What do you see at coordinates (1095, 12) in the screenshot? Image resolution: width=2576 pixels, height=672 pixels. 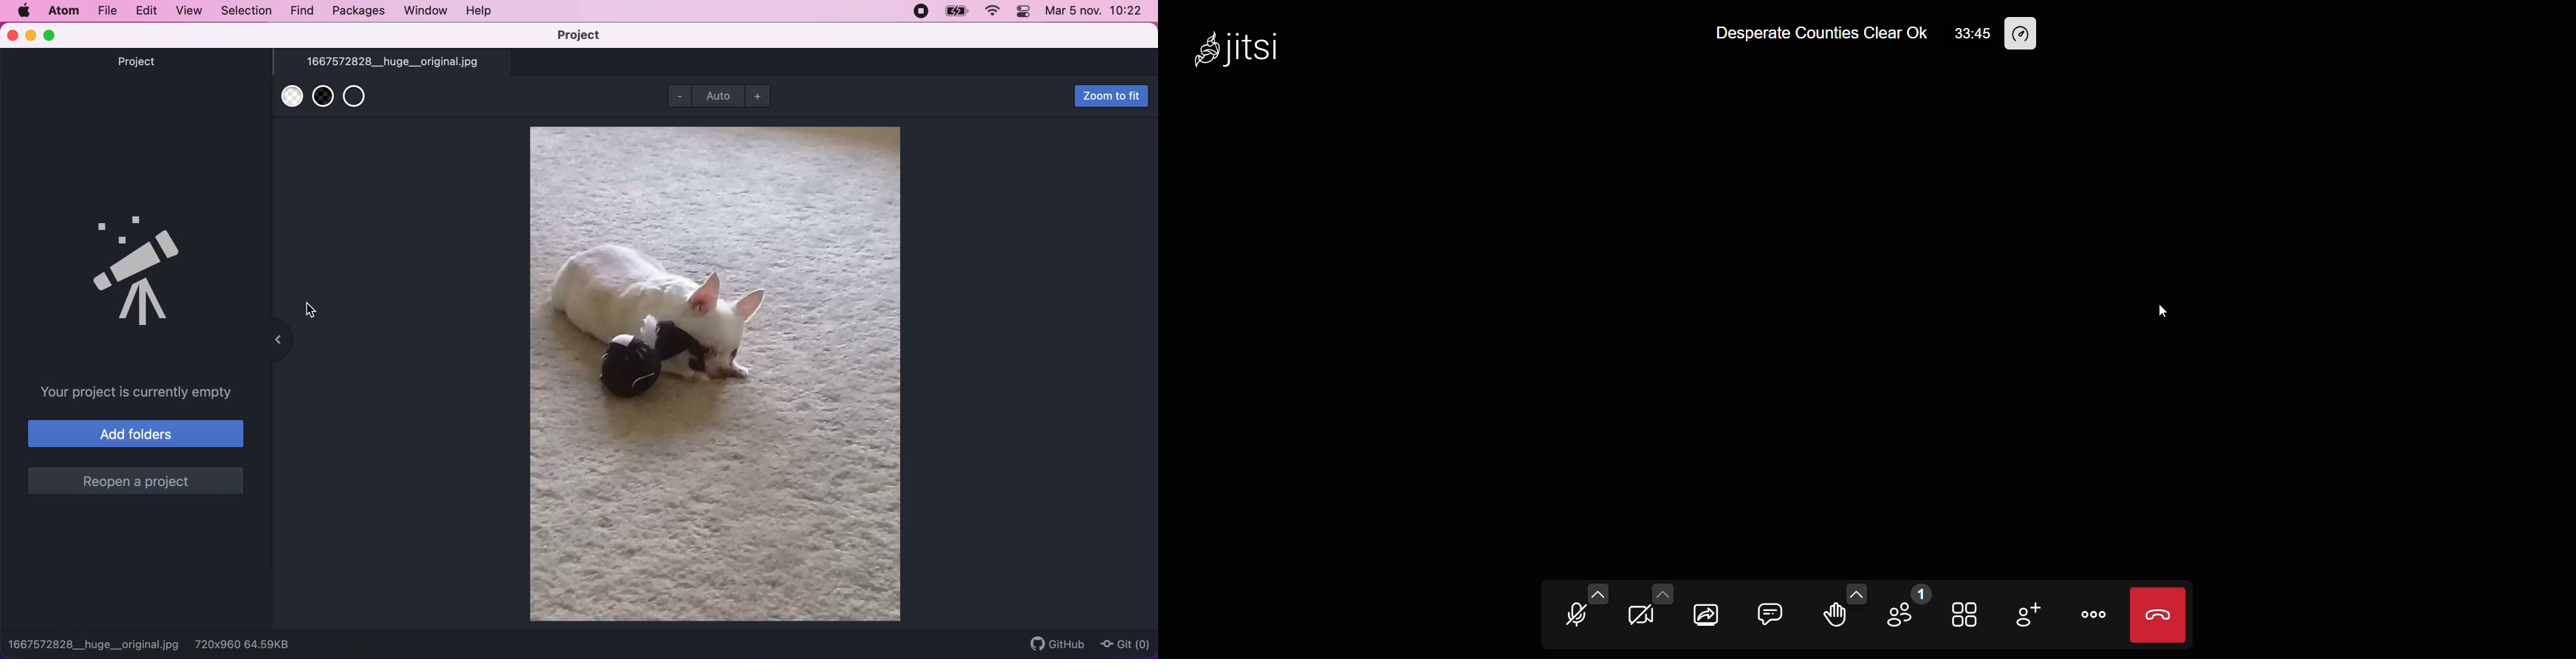 I see `time and date` at bounding box center [1095, 12].